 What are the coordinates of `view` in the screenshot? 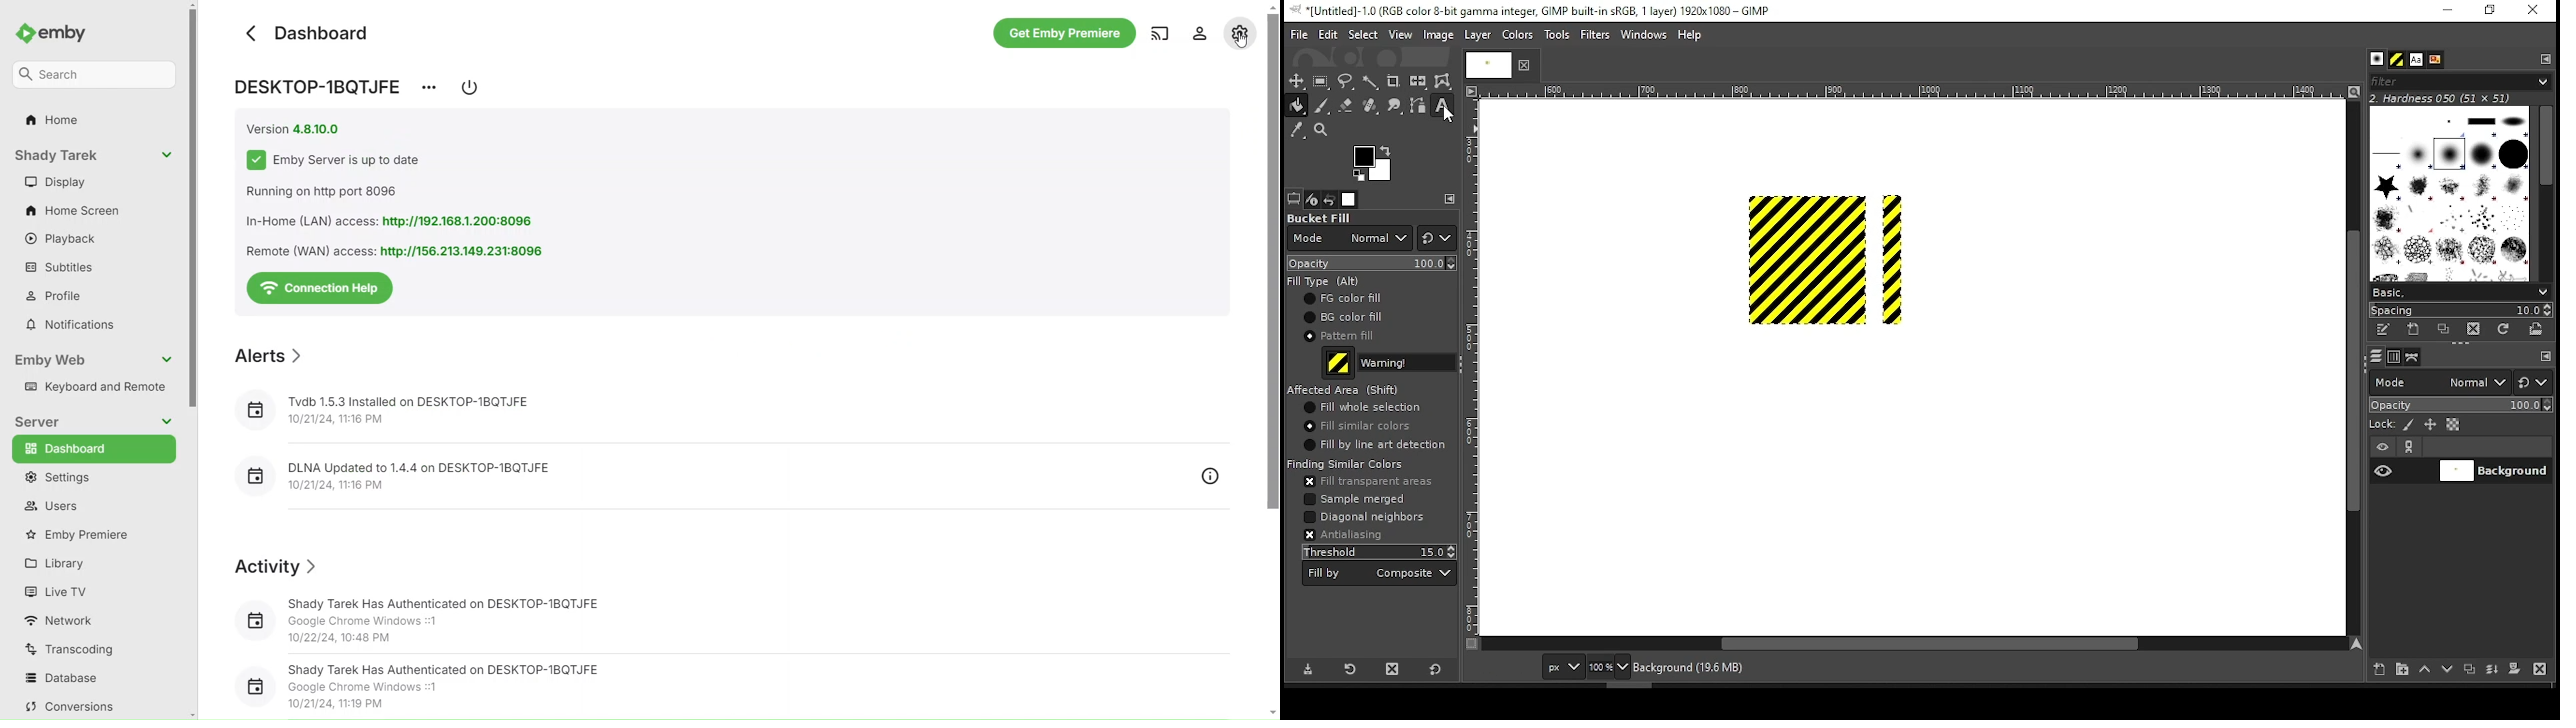 It's located at (1401, 36).